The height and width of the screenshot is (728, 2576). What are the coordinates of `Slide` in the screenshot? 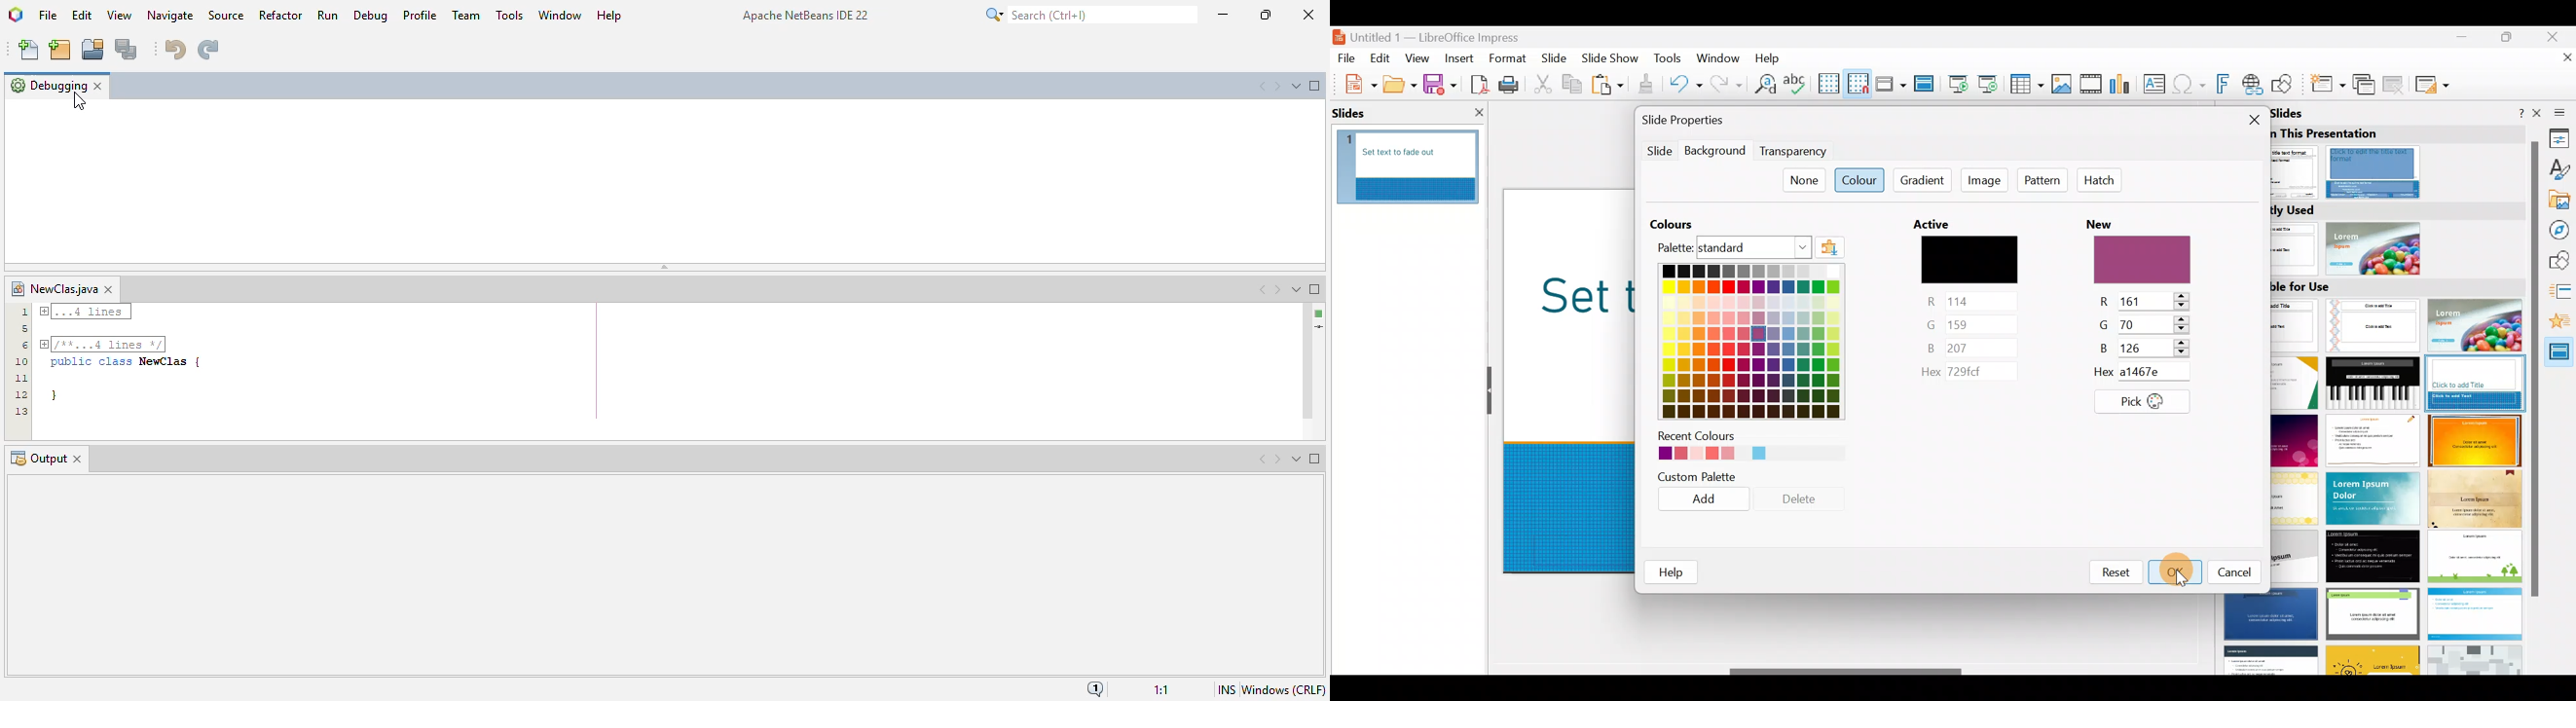 It's located at (1555, 60).